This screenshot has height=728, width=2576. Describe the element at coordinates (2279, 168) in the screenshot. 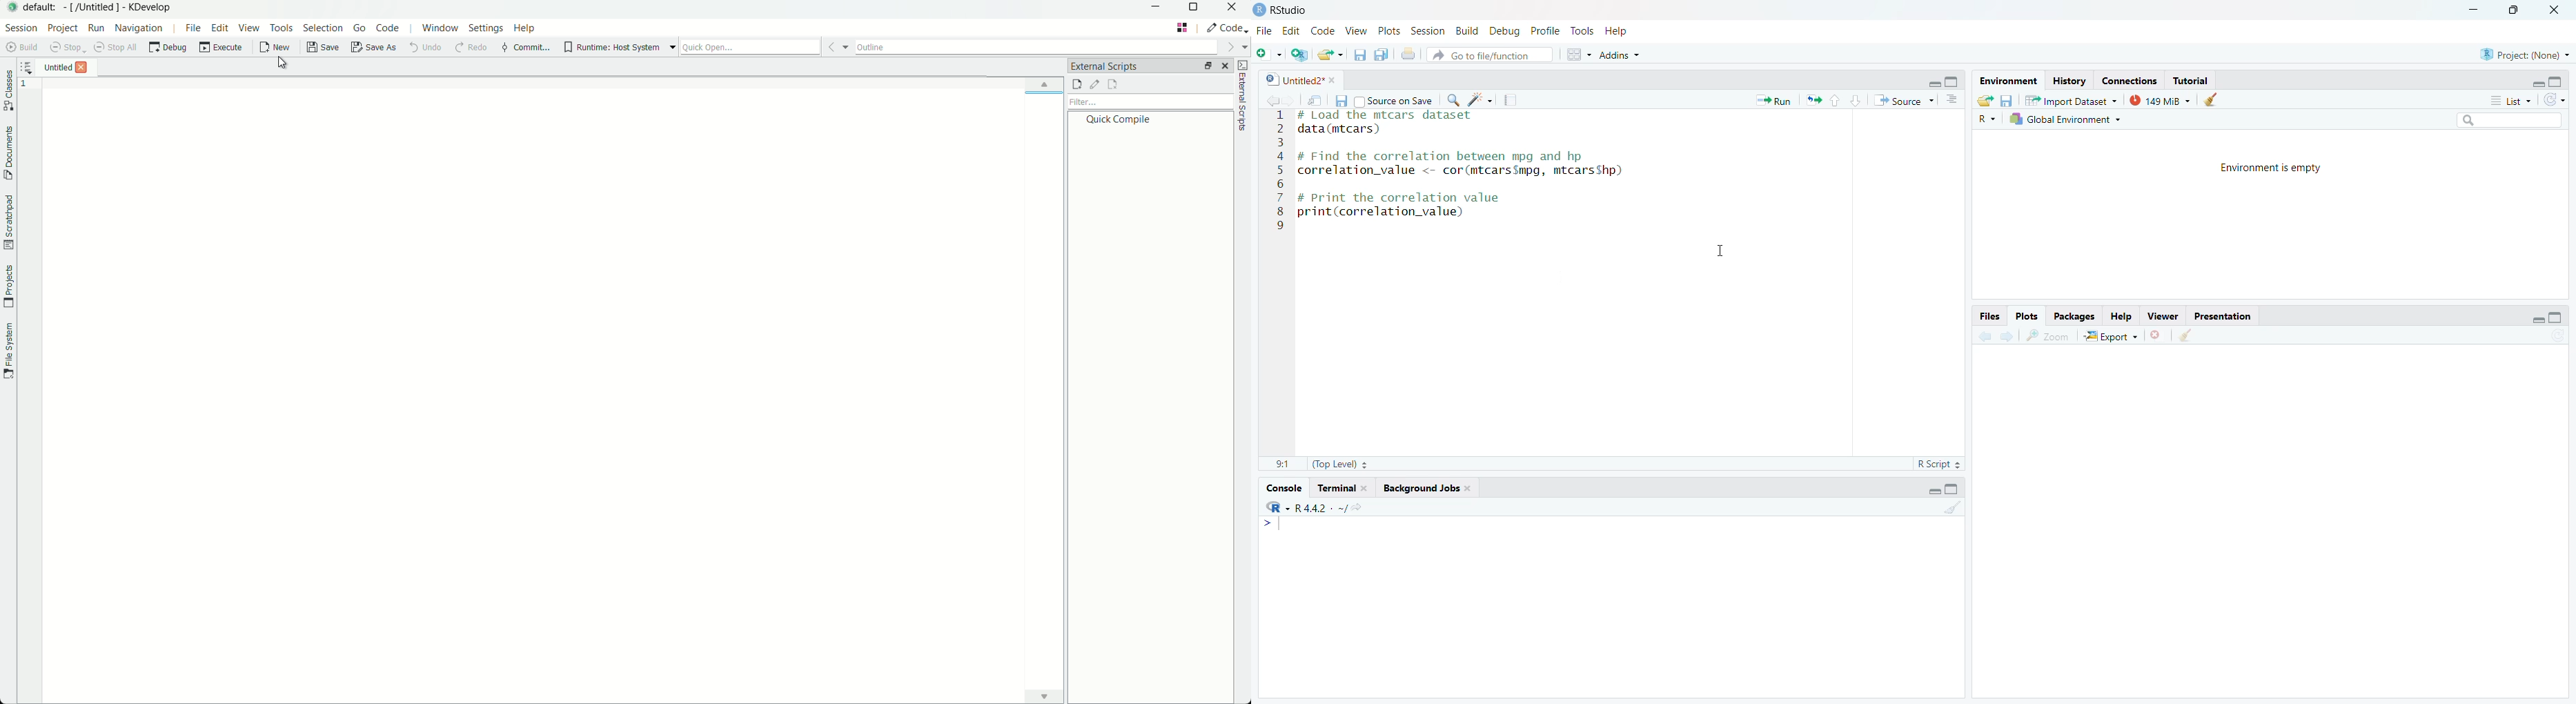

I see `Environment is empty` at that location.